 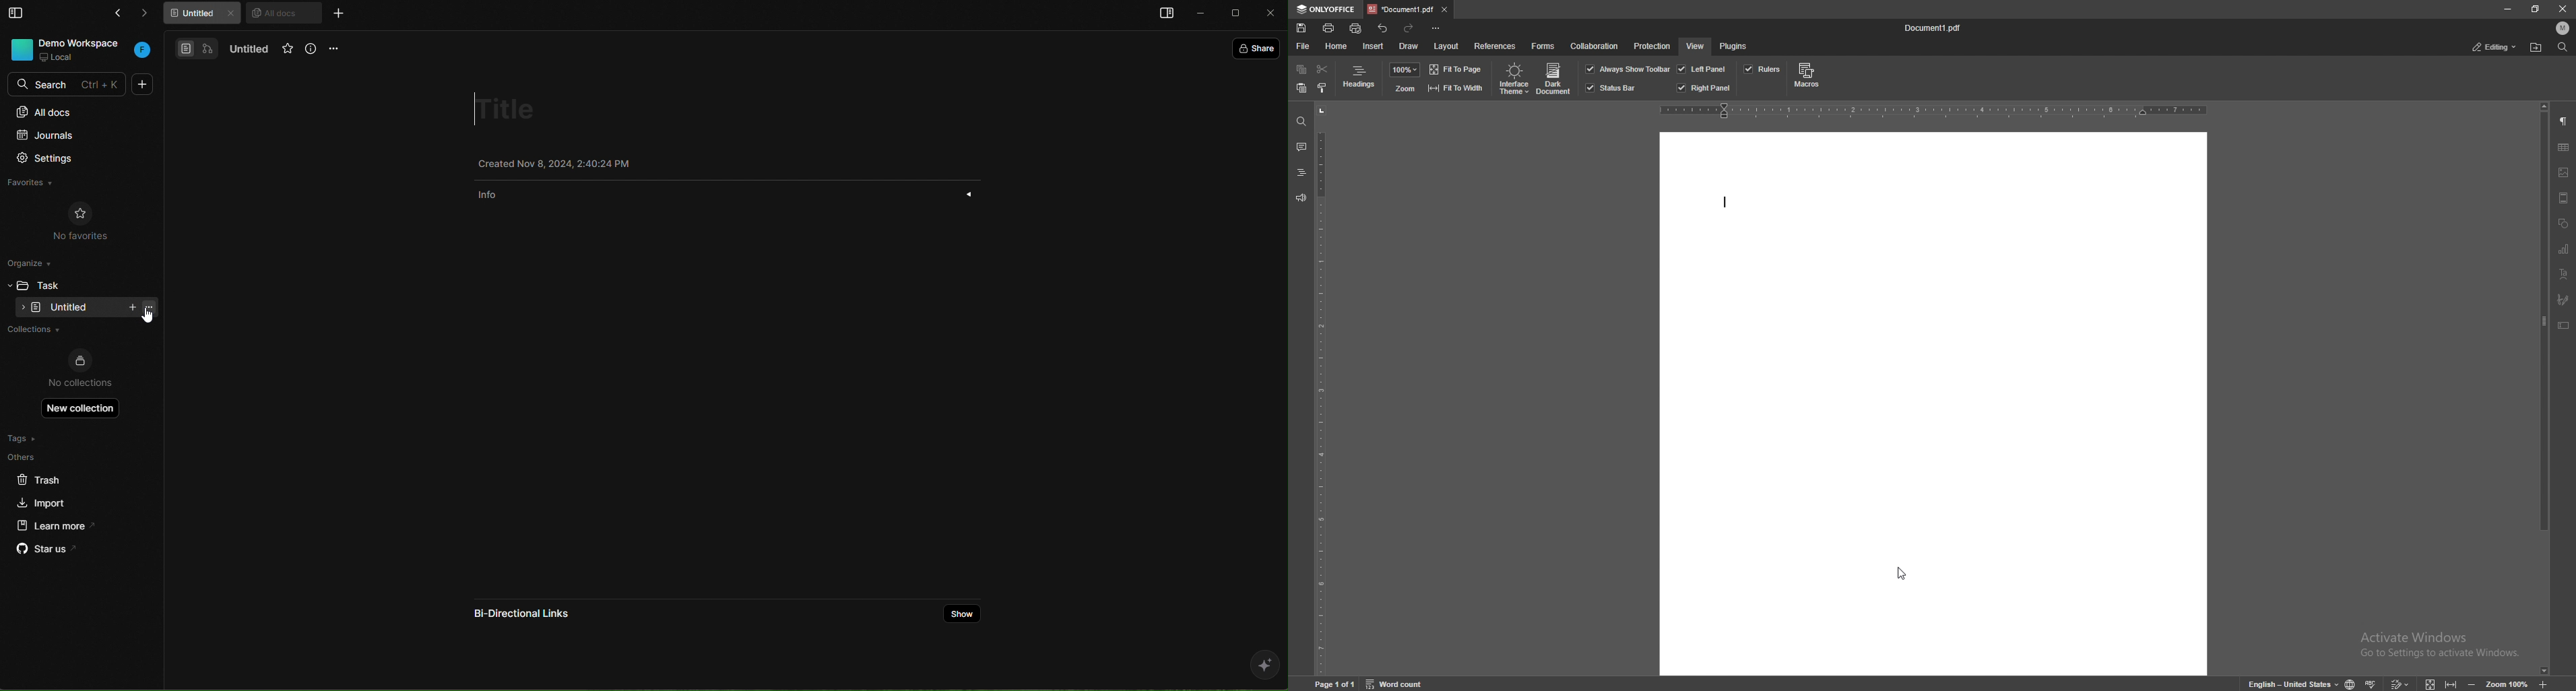 I want to click on macros, so click(x=1807, y=78).